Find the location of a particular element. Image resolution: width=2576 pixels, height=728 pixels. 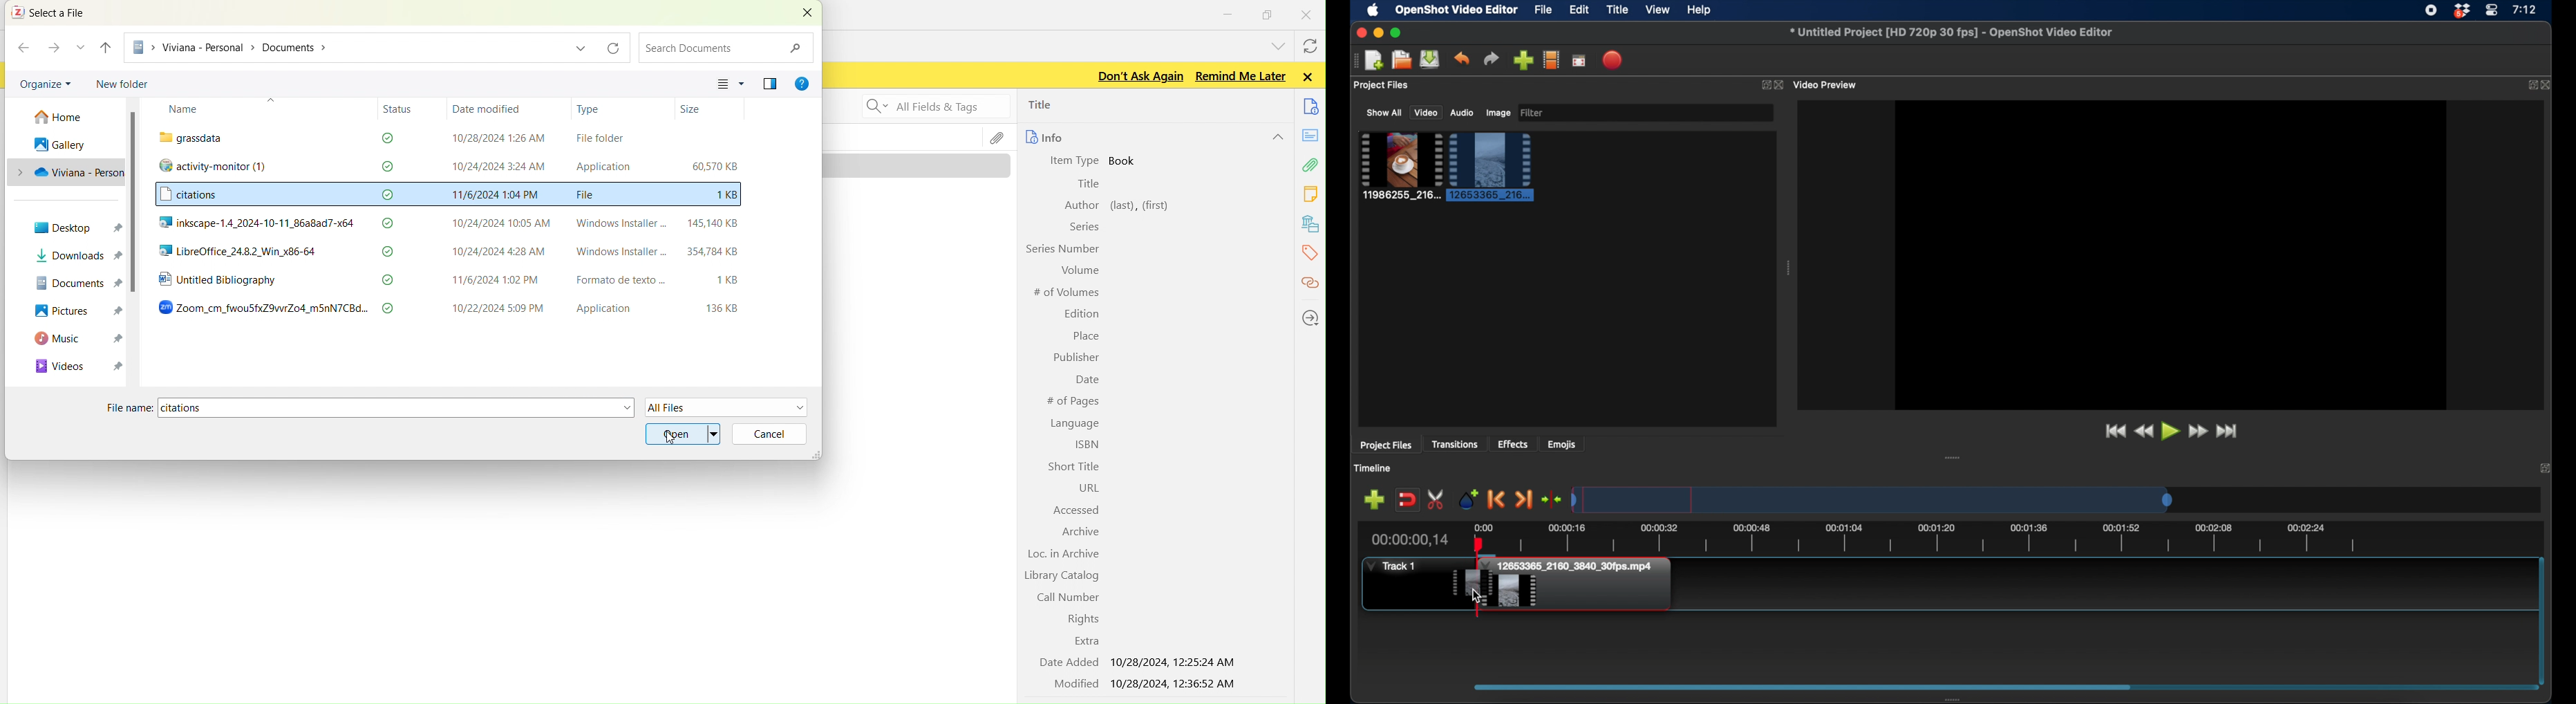

gallery is located at coordinates (66, 142).